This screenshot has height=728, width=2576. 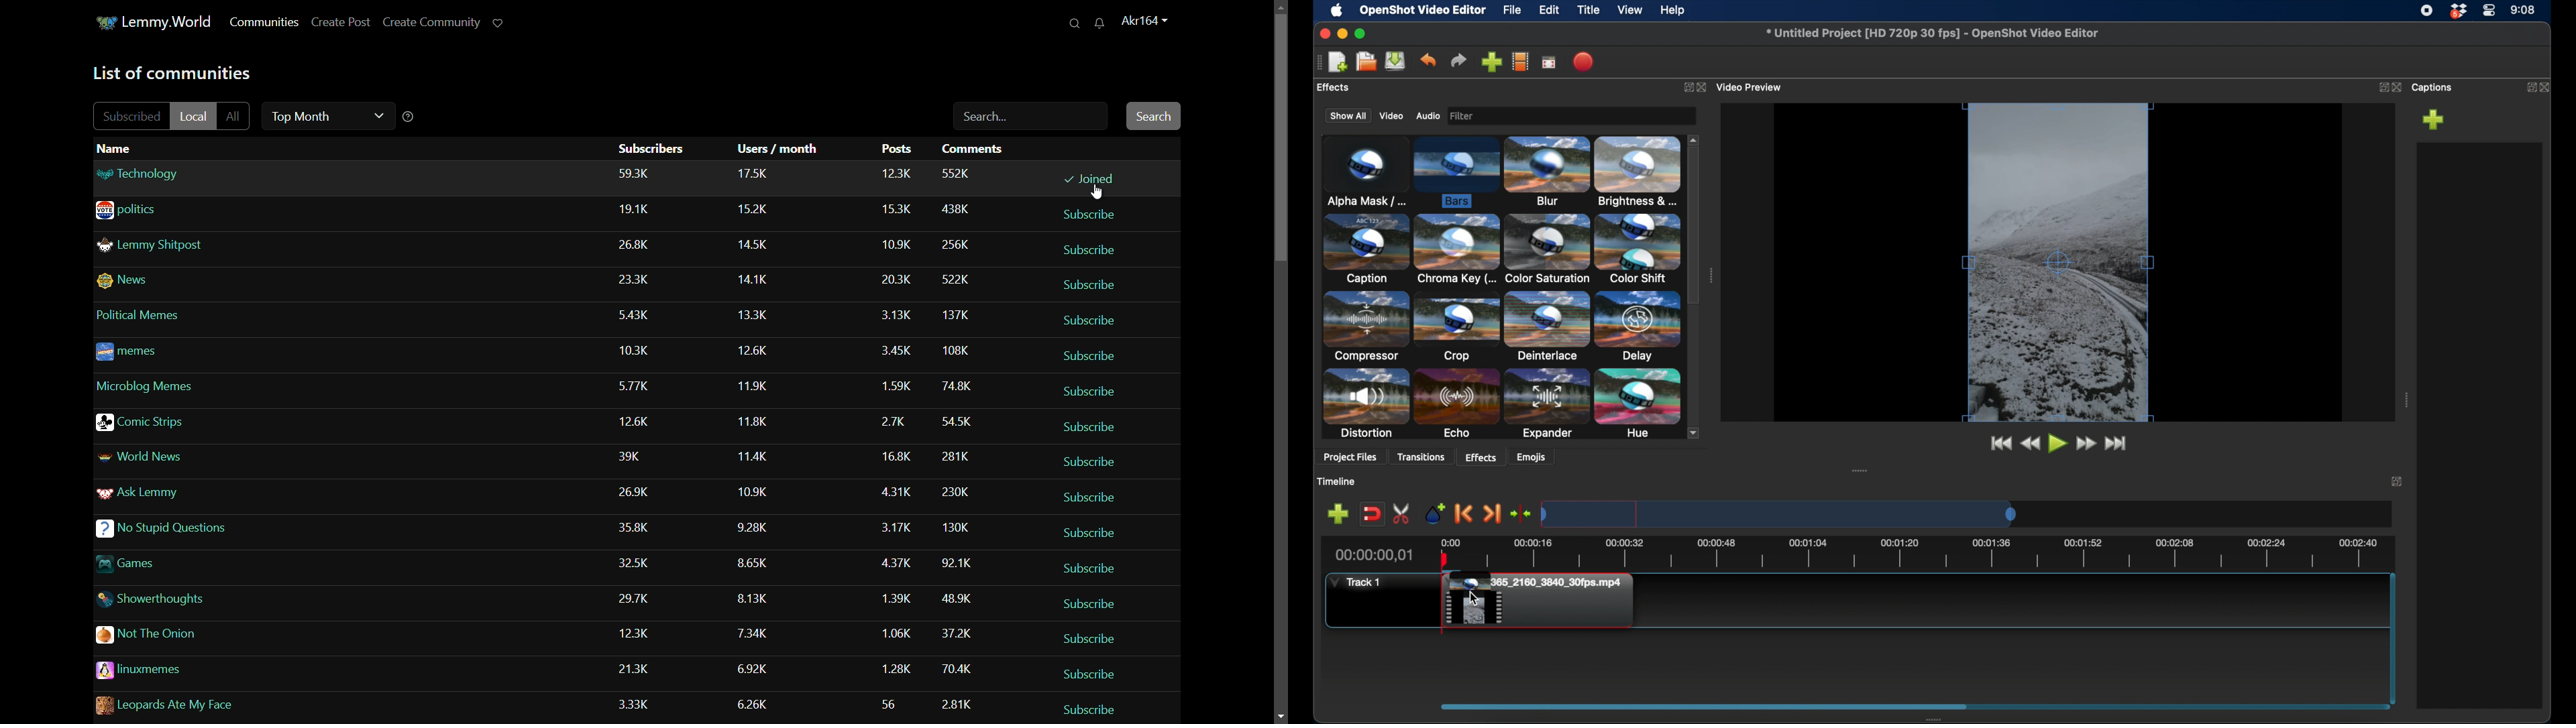 What do you see at coordinates (1639, 249) in the screenshot?
I see `color shift` at bounding box center [1639, 249].